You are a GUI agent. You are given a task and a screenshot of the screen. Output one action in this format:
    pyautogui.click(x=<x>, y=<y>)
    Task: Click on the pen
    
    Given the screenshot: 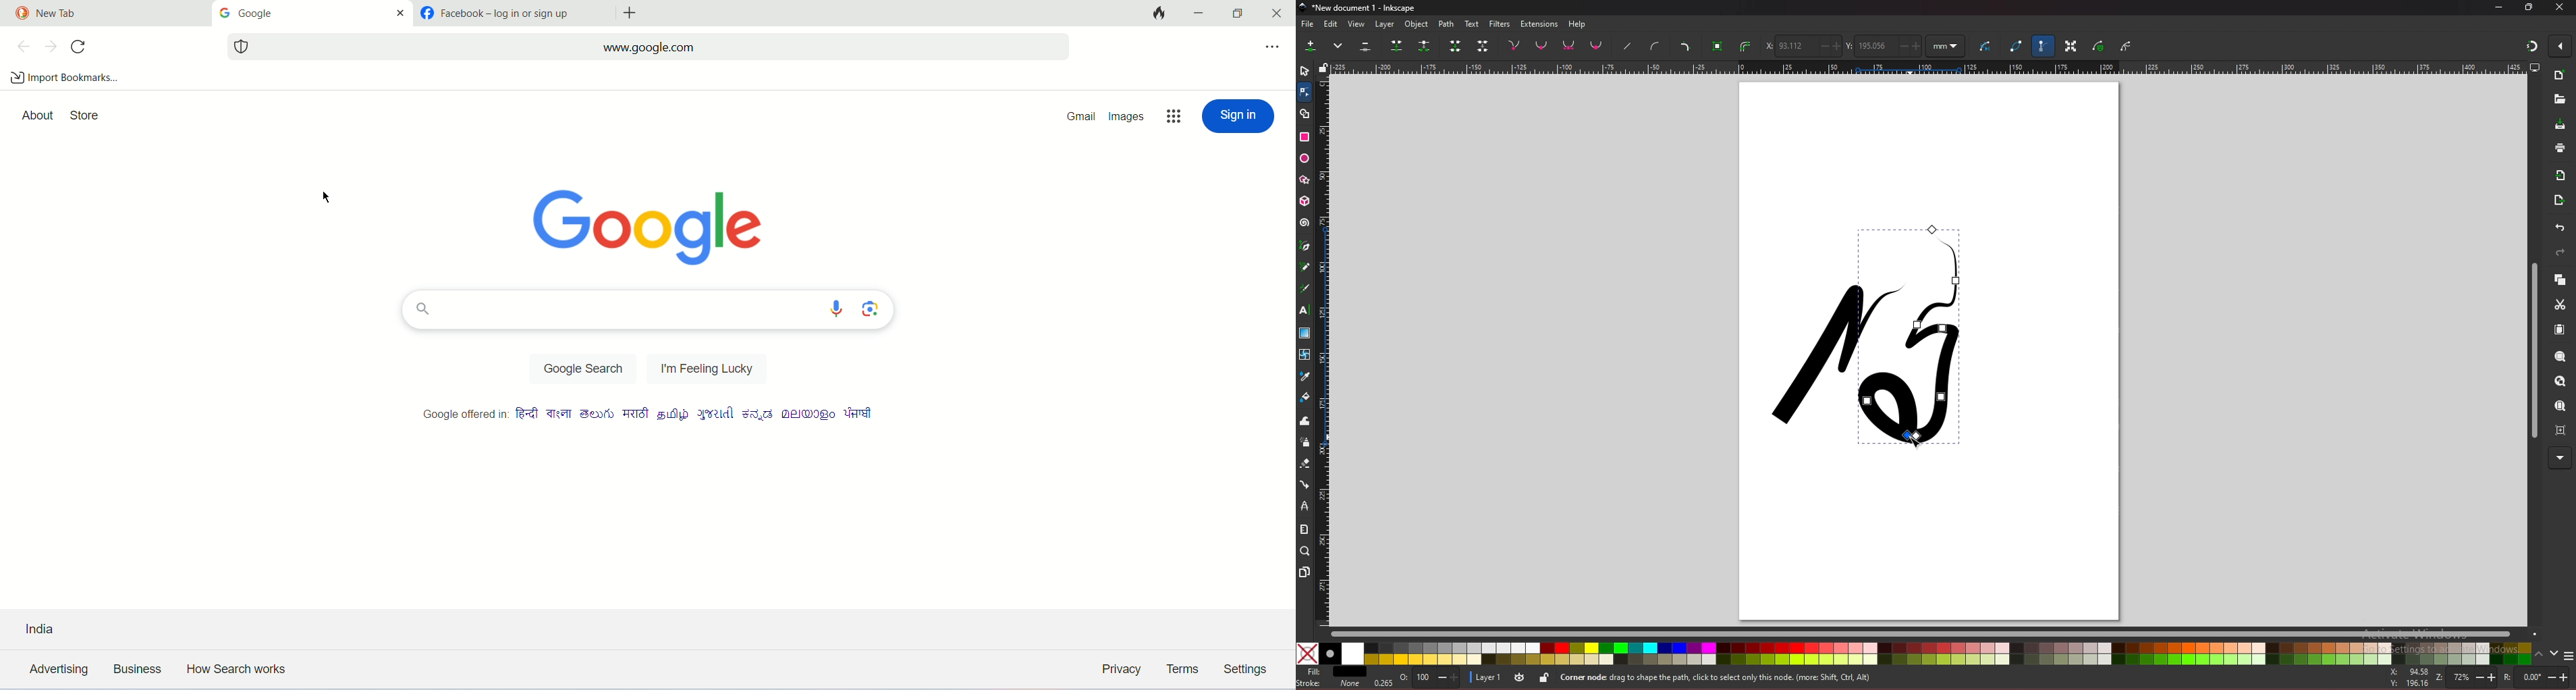 What is the action you would take?
    pyautogui.click(x=1306, y=245)
    